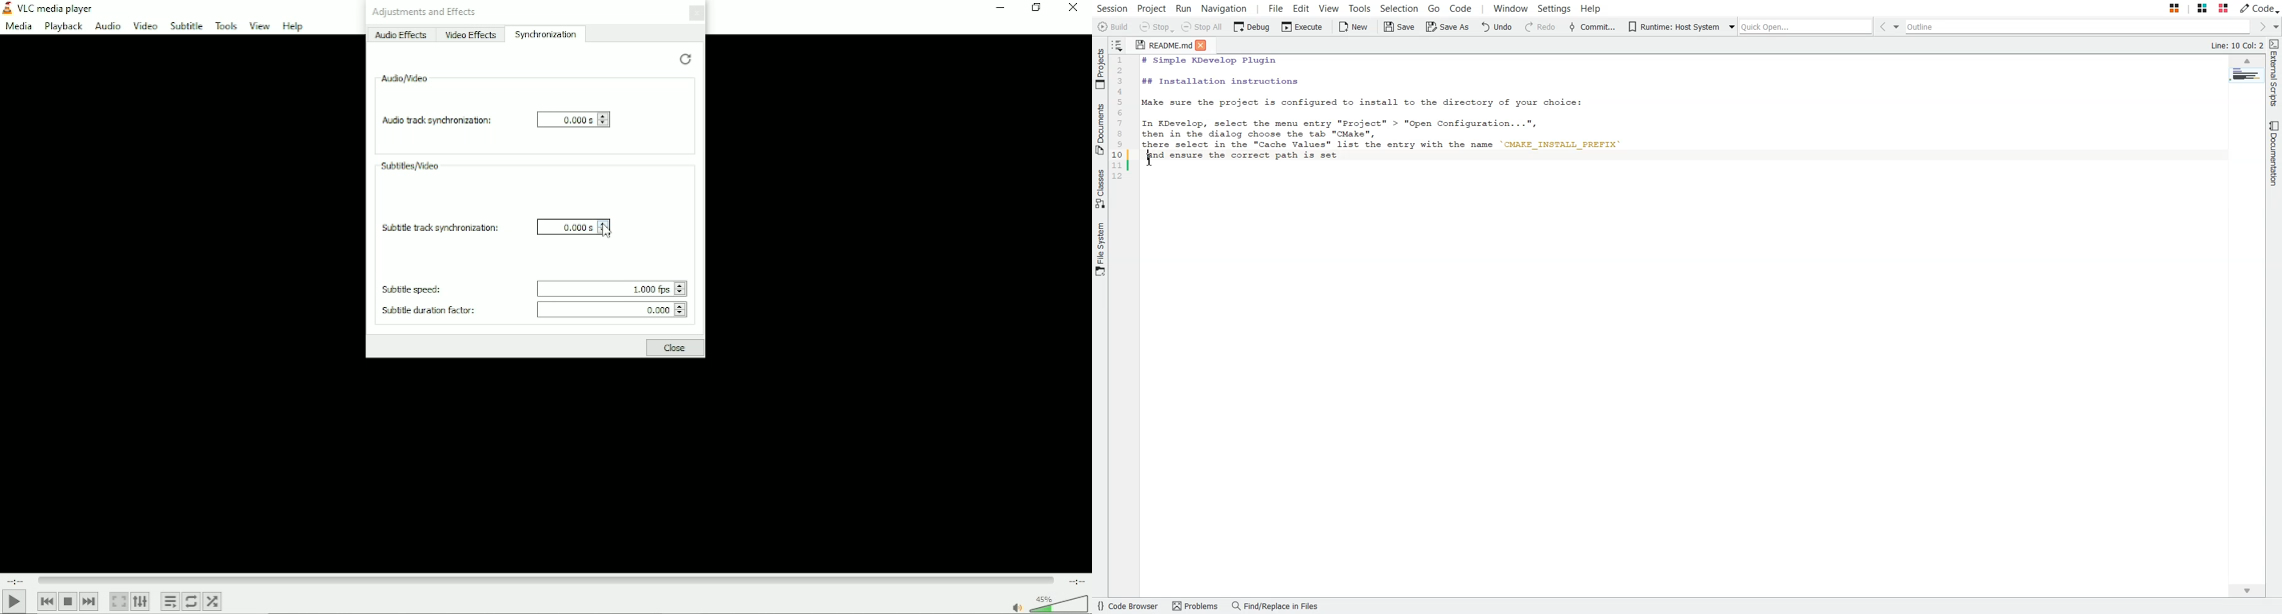  What do you see at coordinates (1148, 152) in the screenshot?
I see `Text cursor` at bounding box center [1148, 152].